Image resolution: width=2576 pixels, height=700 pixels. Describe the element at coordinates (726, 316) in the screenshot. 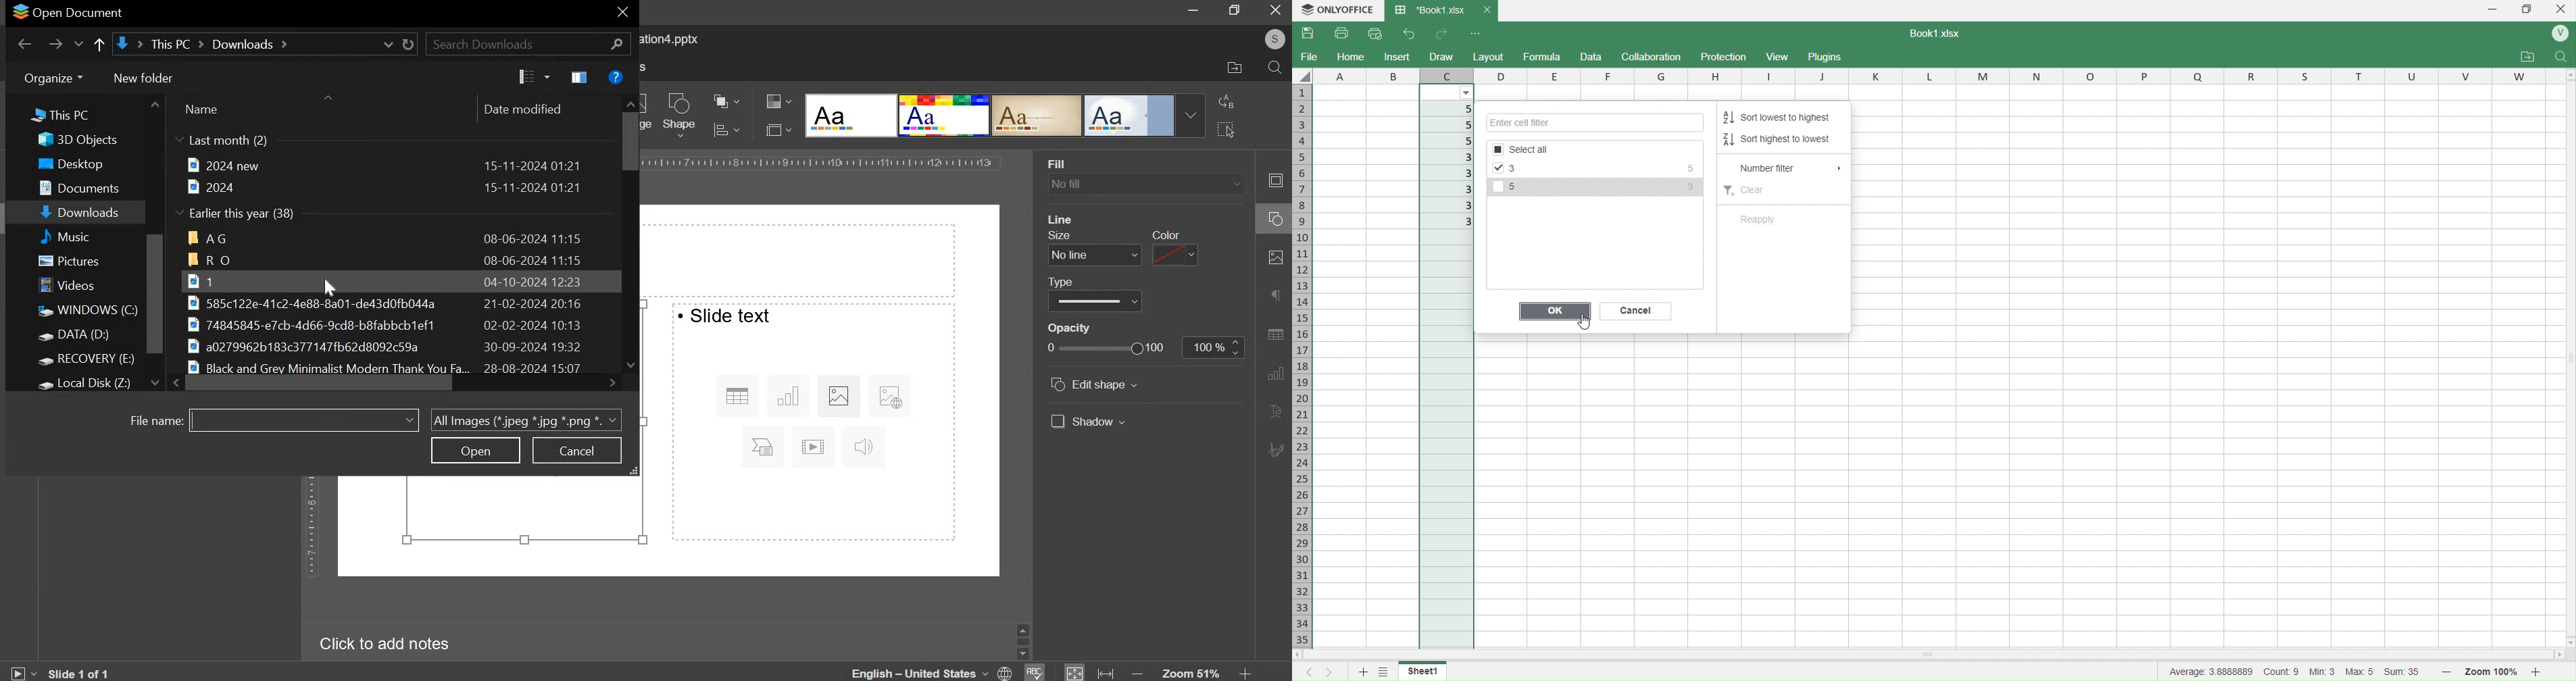

I see `text` at that location.